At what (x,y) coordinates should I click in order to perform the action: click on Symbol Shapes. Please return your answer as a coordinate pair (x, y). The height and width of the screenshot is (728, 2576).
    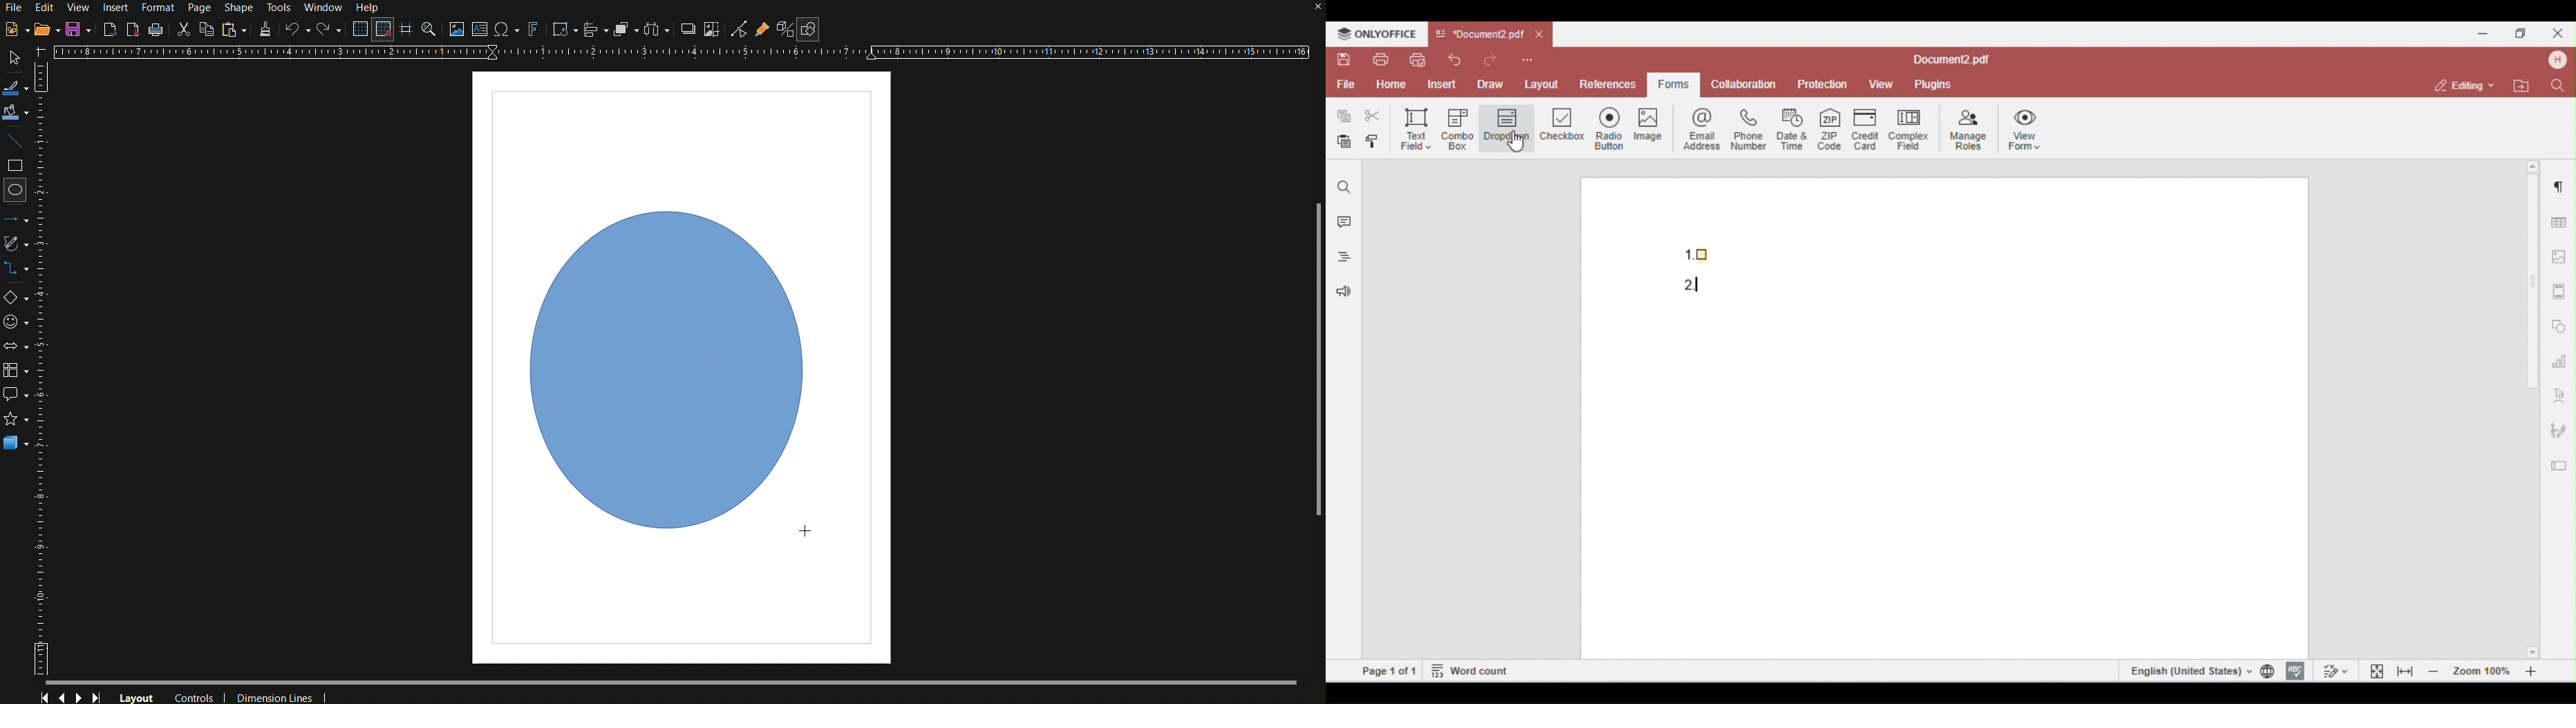
    Looking at the image, I should click on (19, 322).